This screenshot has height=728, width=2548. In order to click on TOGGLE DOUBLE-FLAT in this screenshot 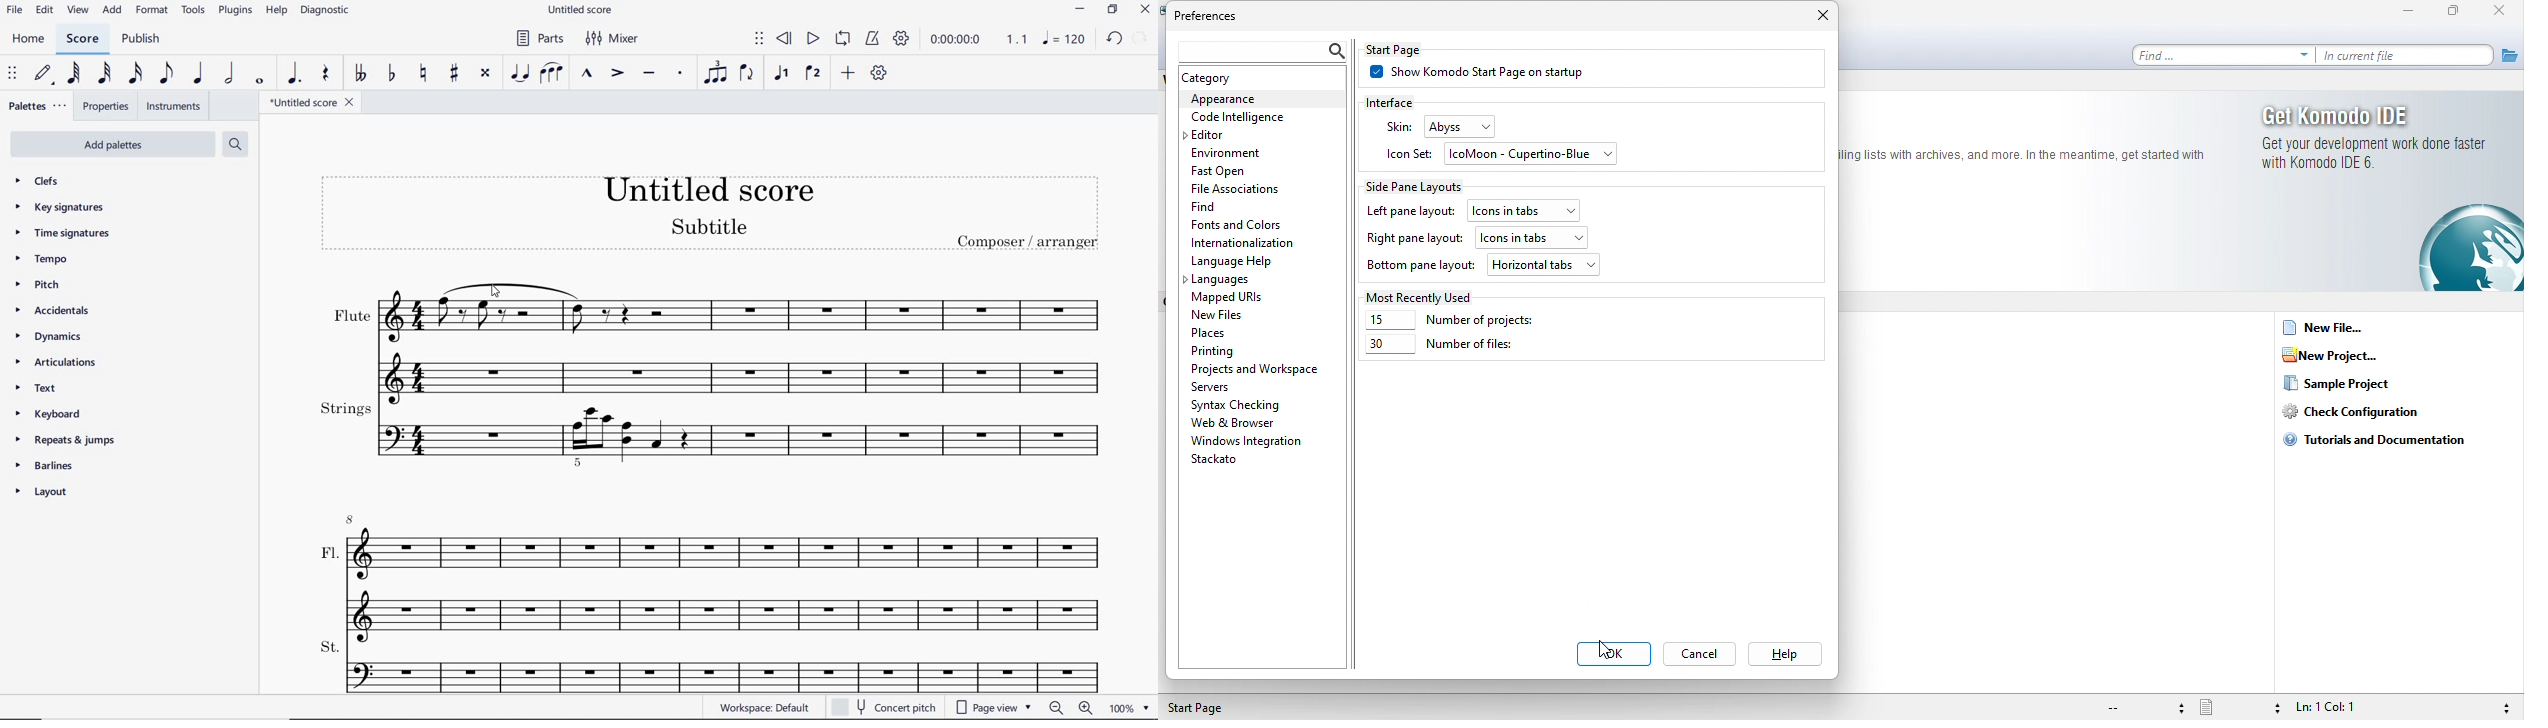, I will do `click(359, 73)`.